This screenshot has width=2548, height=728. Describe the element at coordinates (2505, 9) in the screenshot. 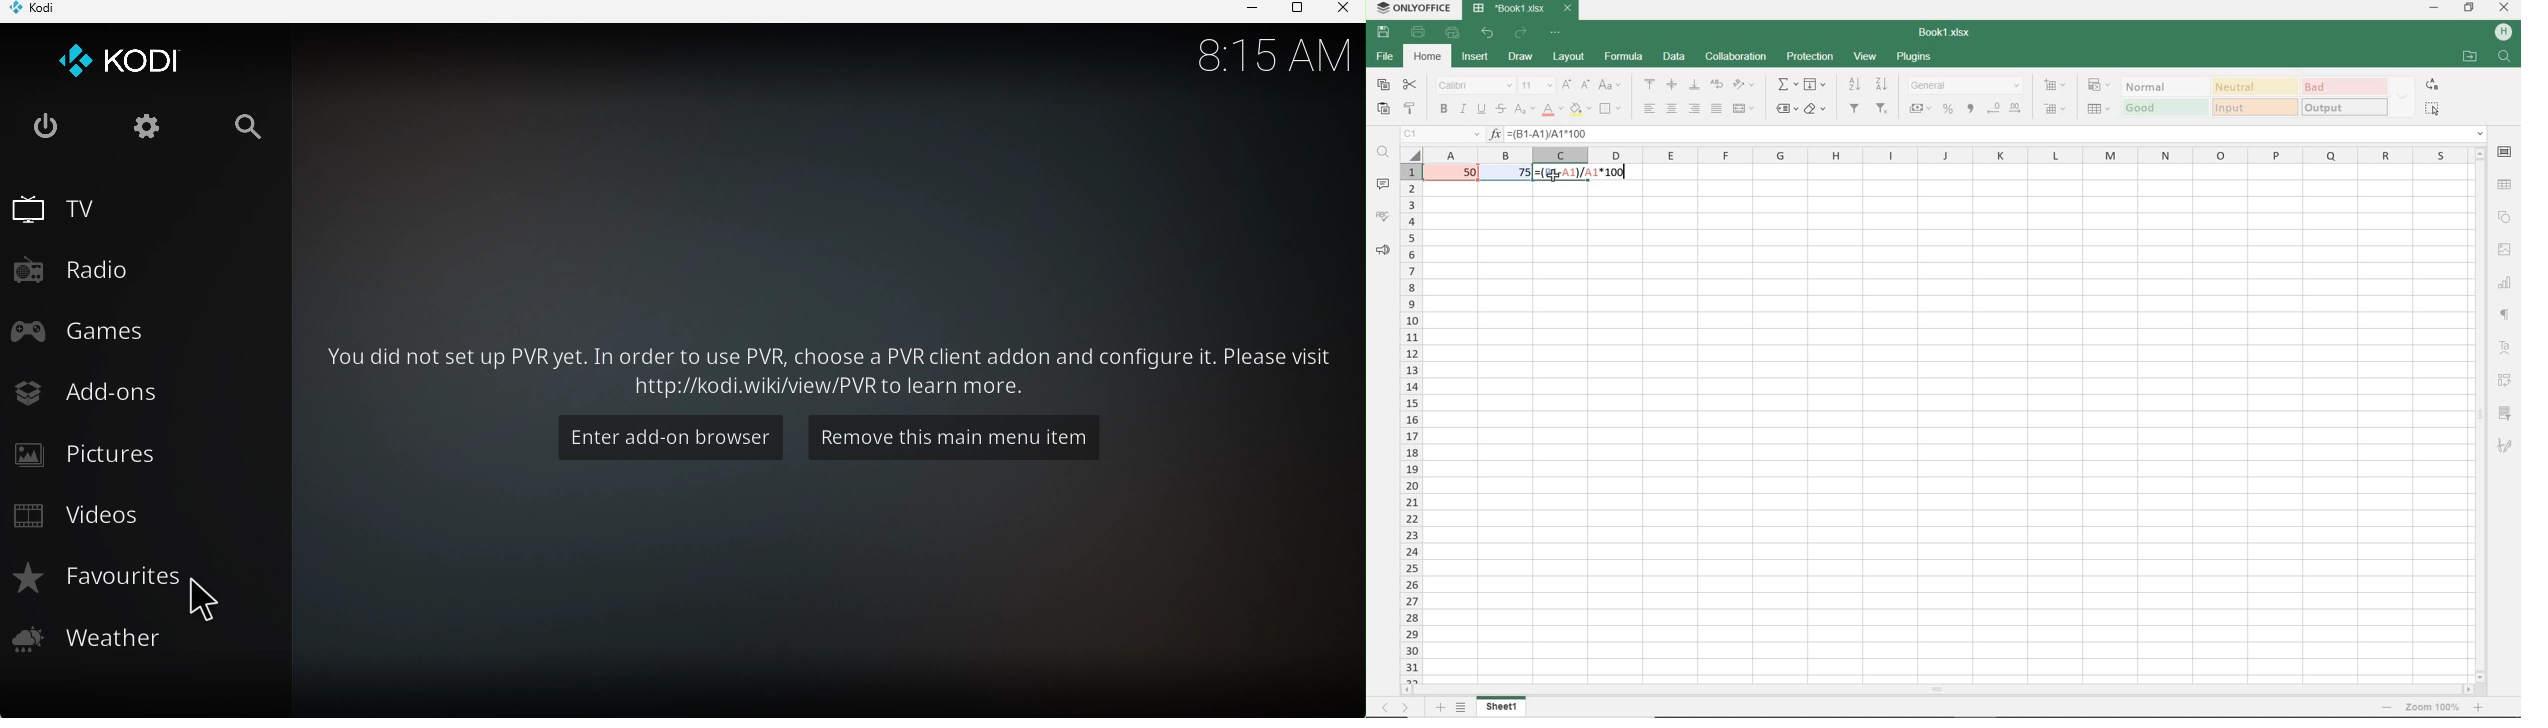

I see `close` at that location.